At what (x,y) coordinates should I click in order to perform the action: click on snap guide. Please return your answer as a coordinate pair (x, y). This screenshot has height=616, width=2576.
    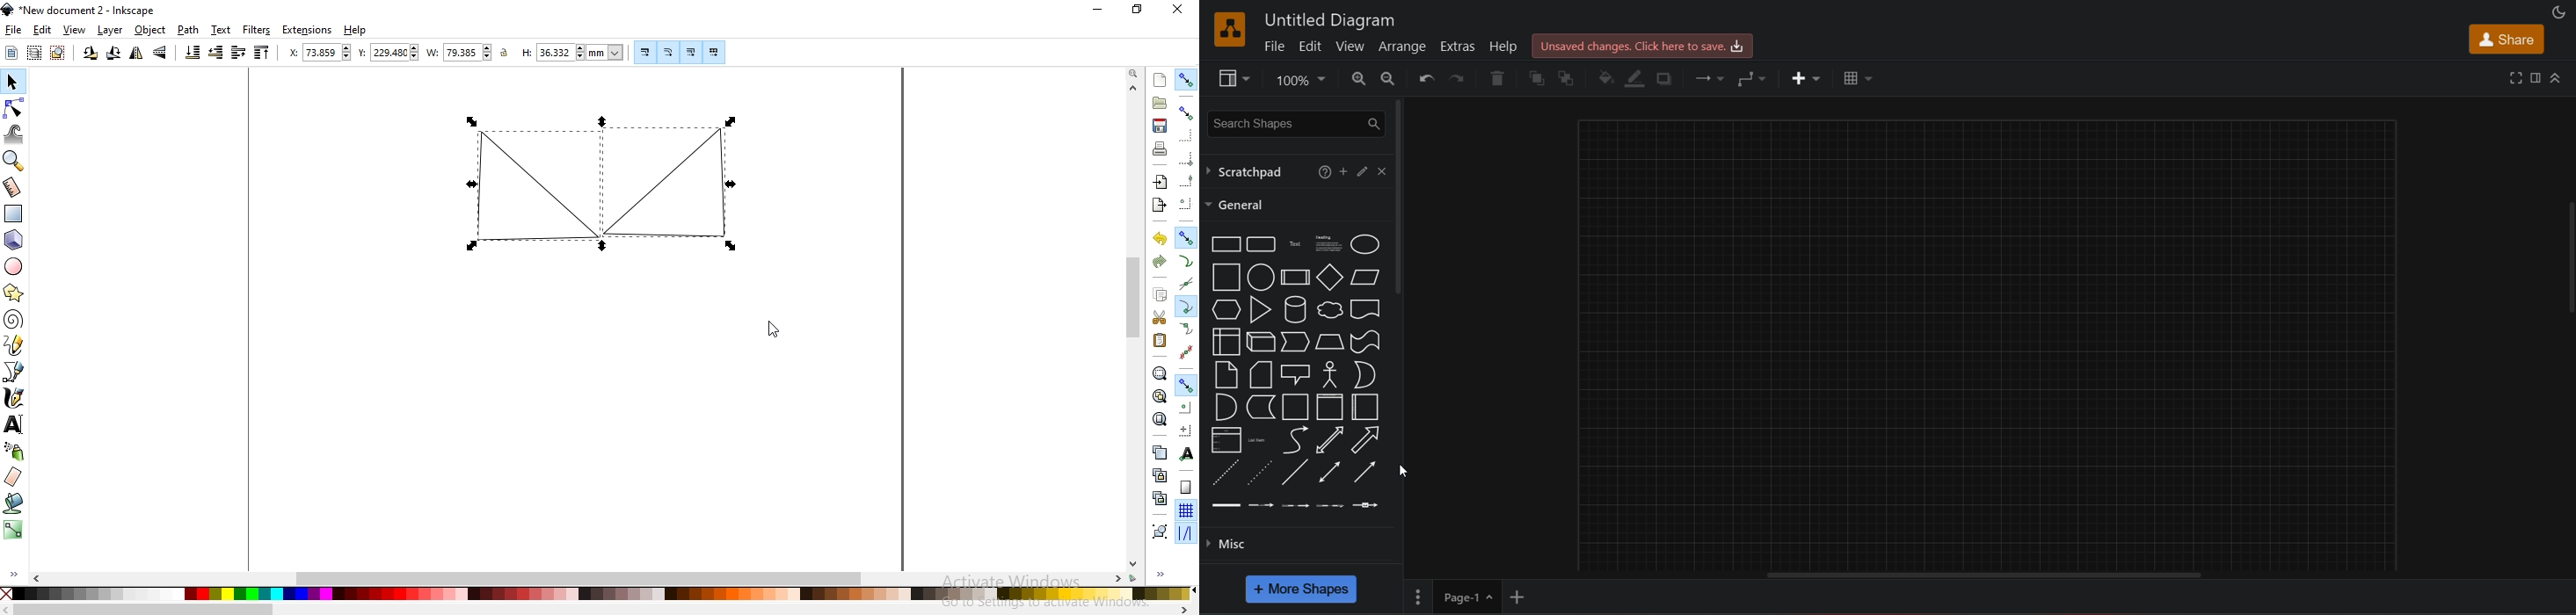
    Looking at the image, I should click on (1187, 533).